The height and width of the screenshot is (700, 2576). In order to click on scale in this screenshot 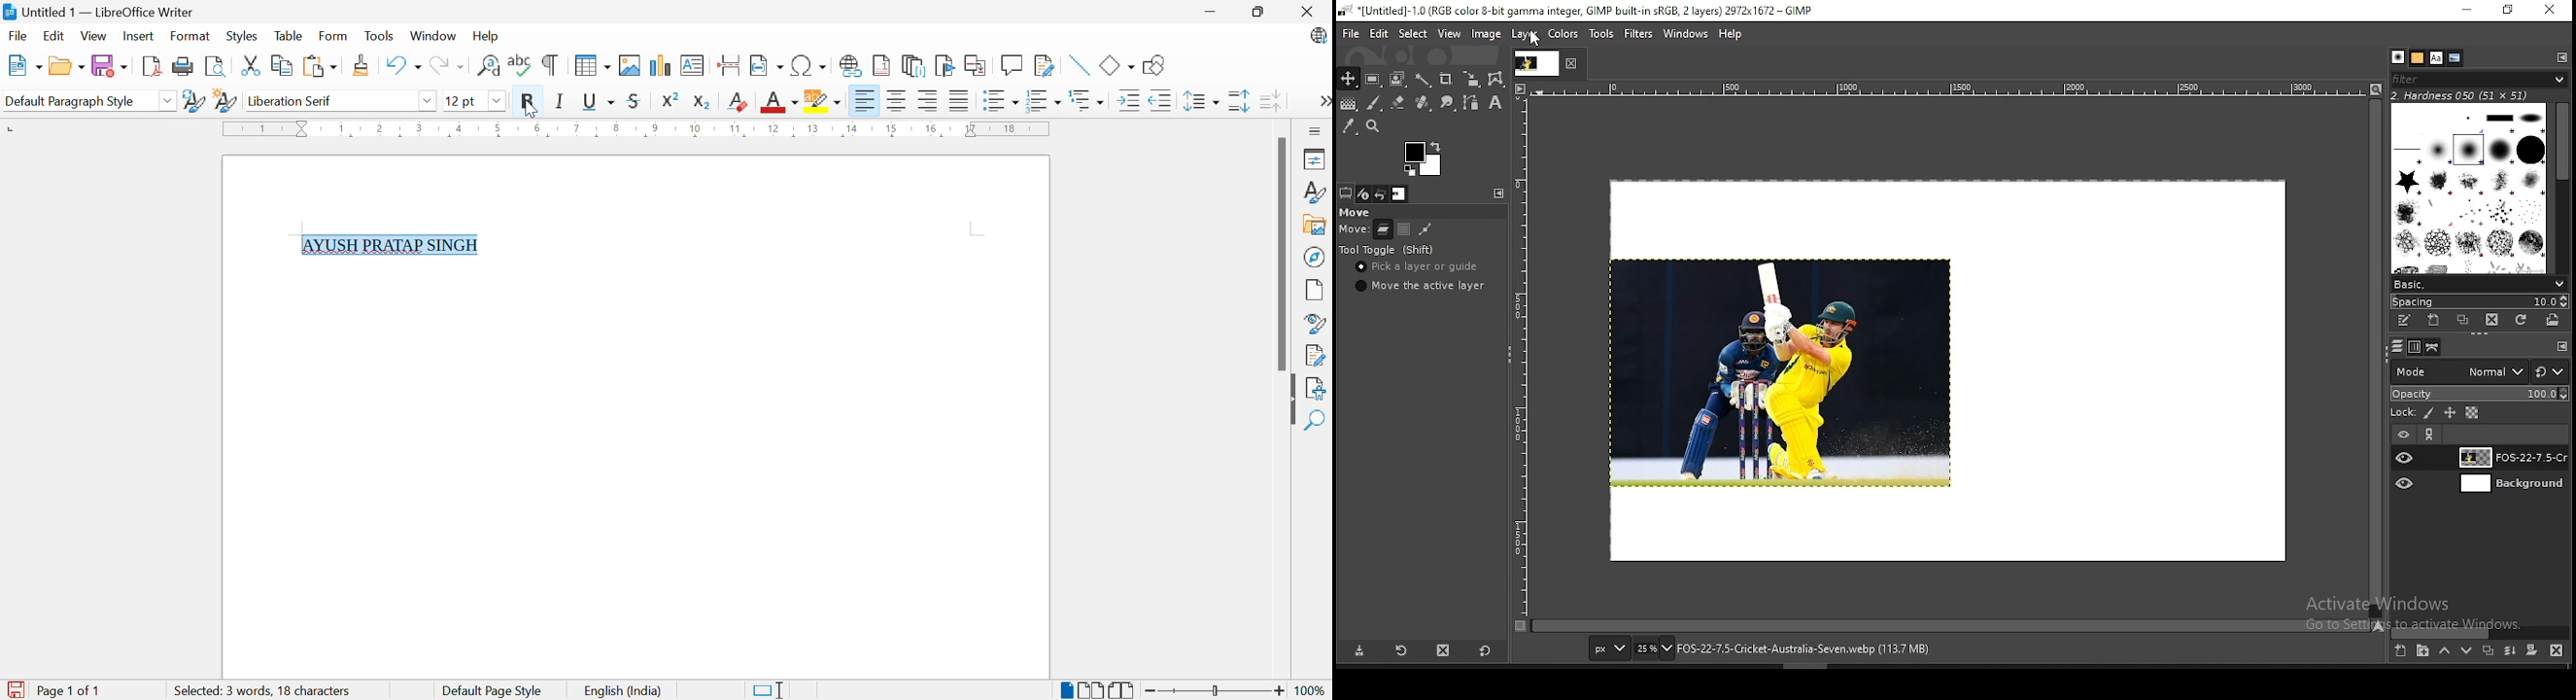, I will do `click(1523, 356)`.